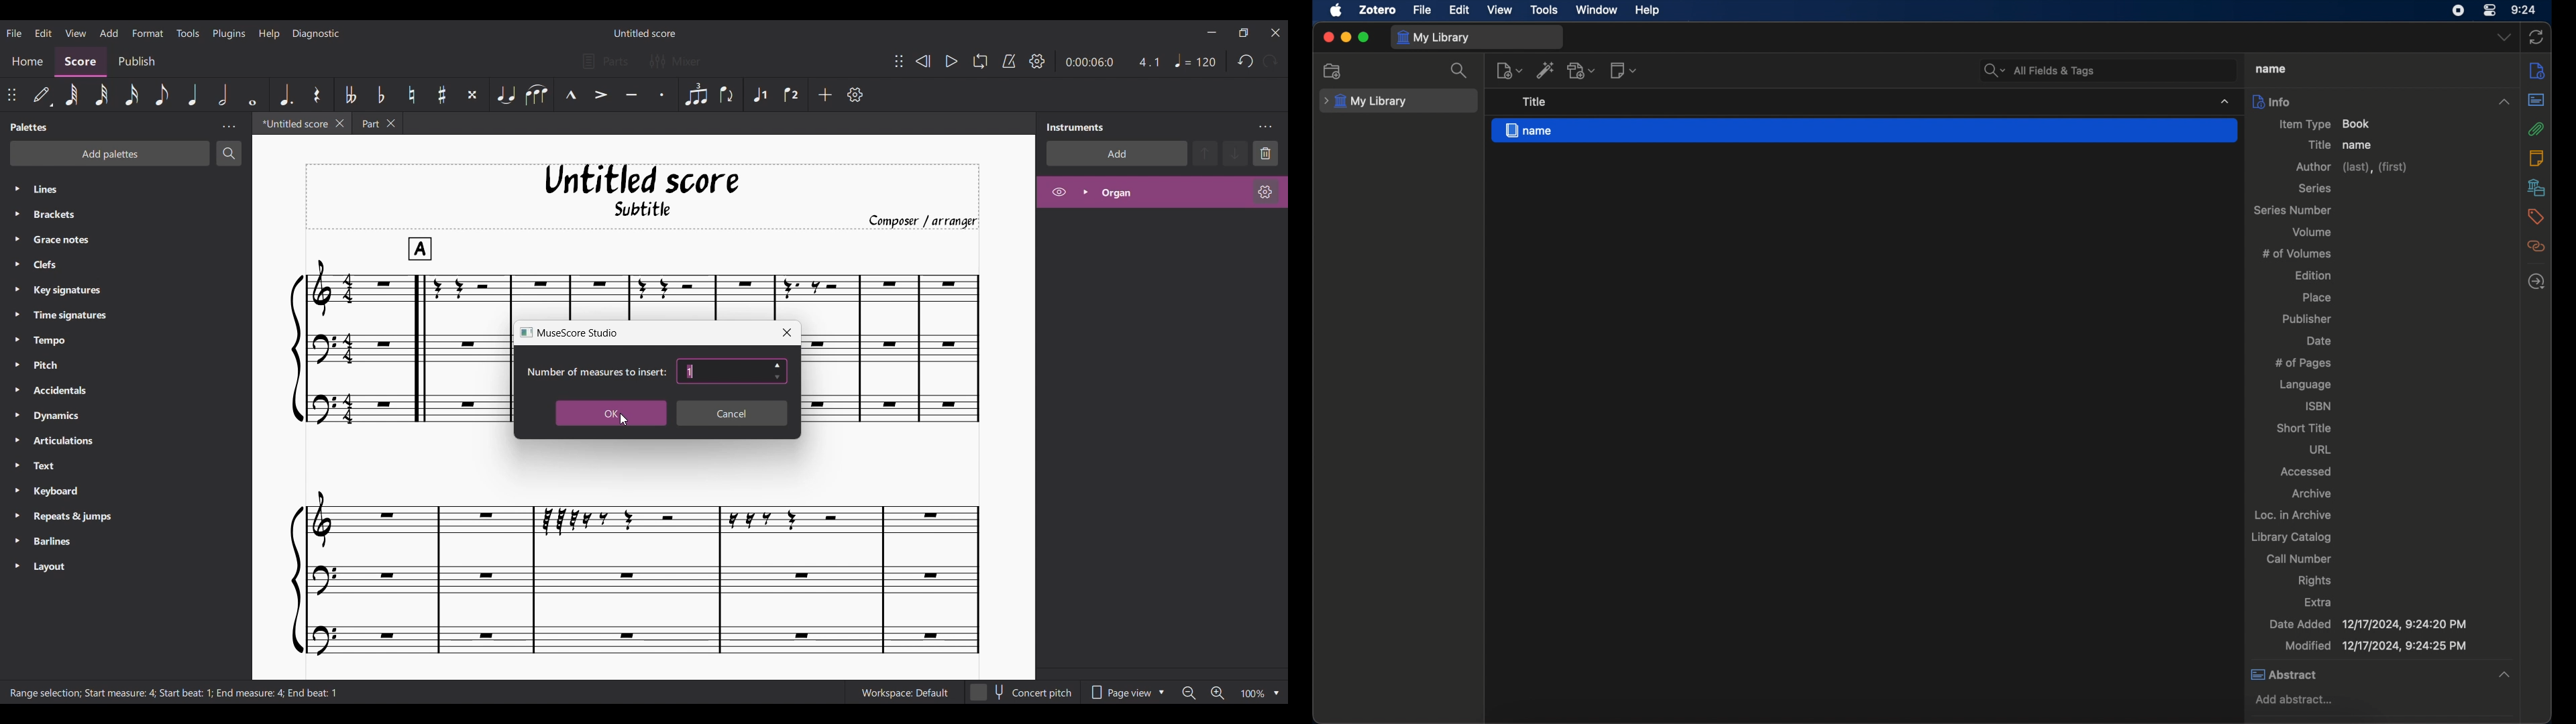 The image size is (2576, 728). Describe the element at coordinates (2458, 11) in the screenshot. I see `screen recorder` at that location.